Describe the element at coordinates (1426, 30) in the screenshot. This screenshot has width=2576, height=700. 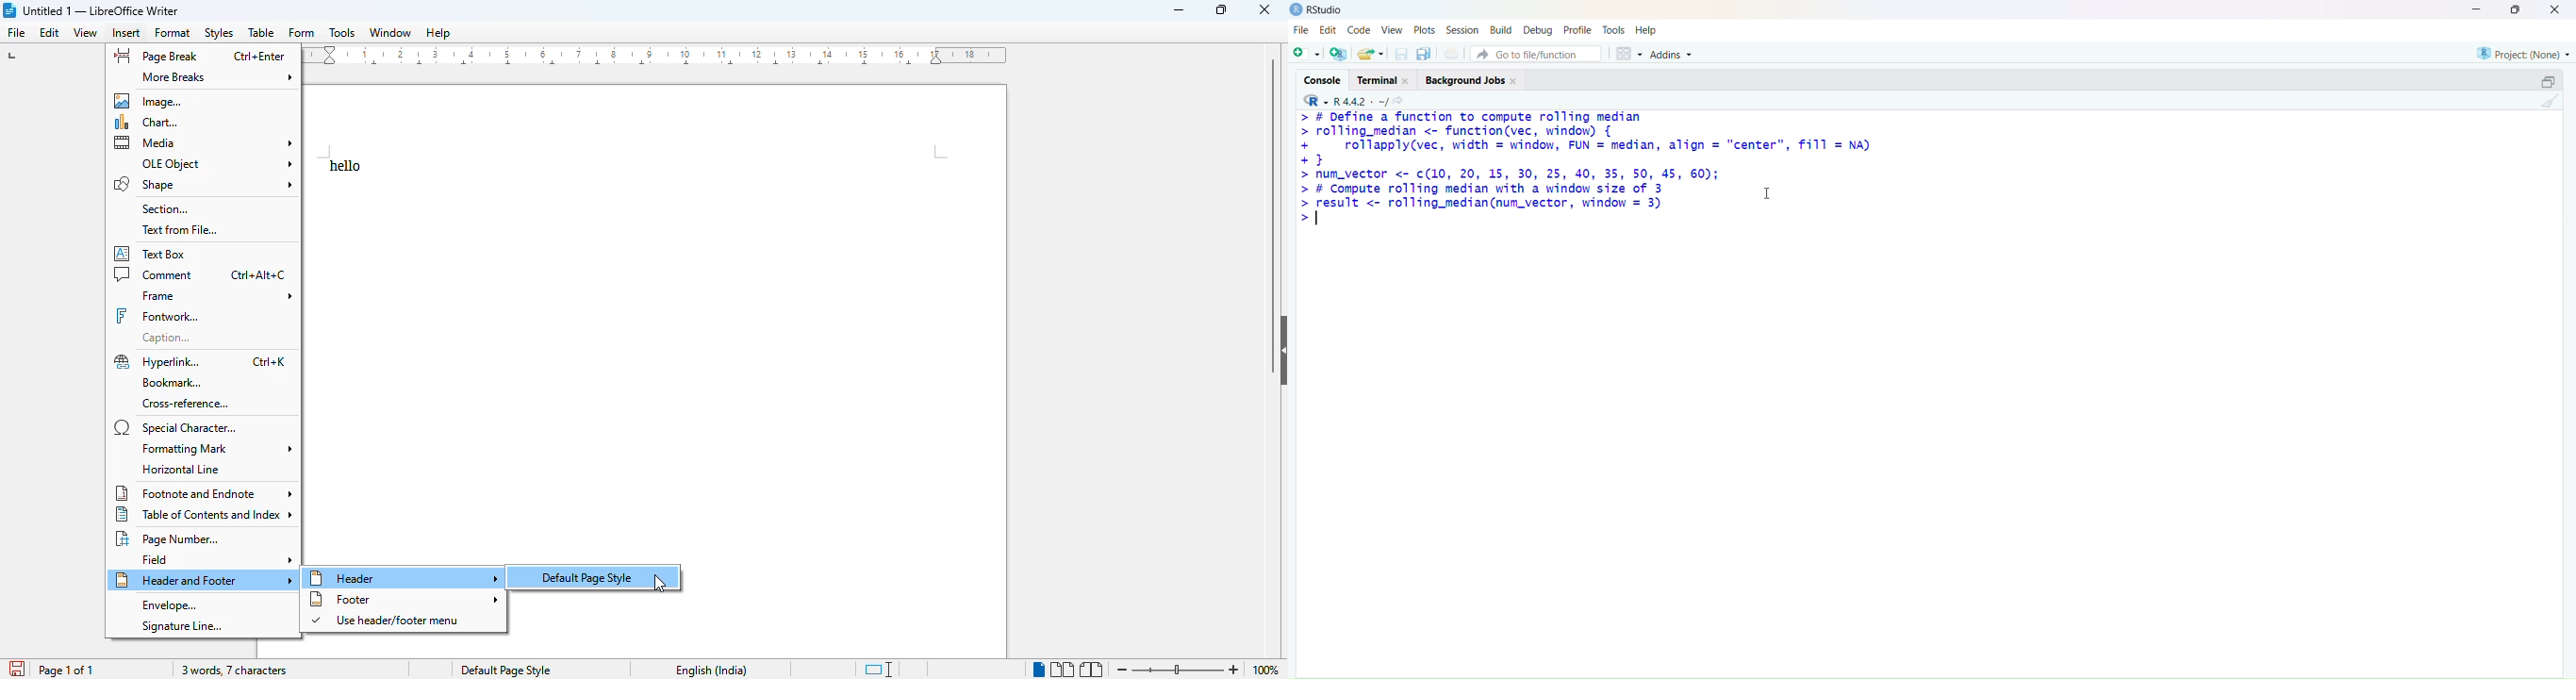
I see `plots` at that location.